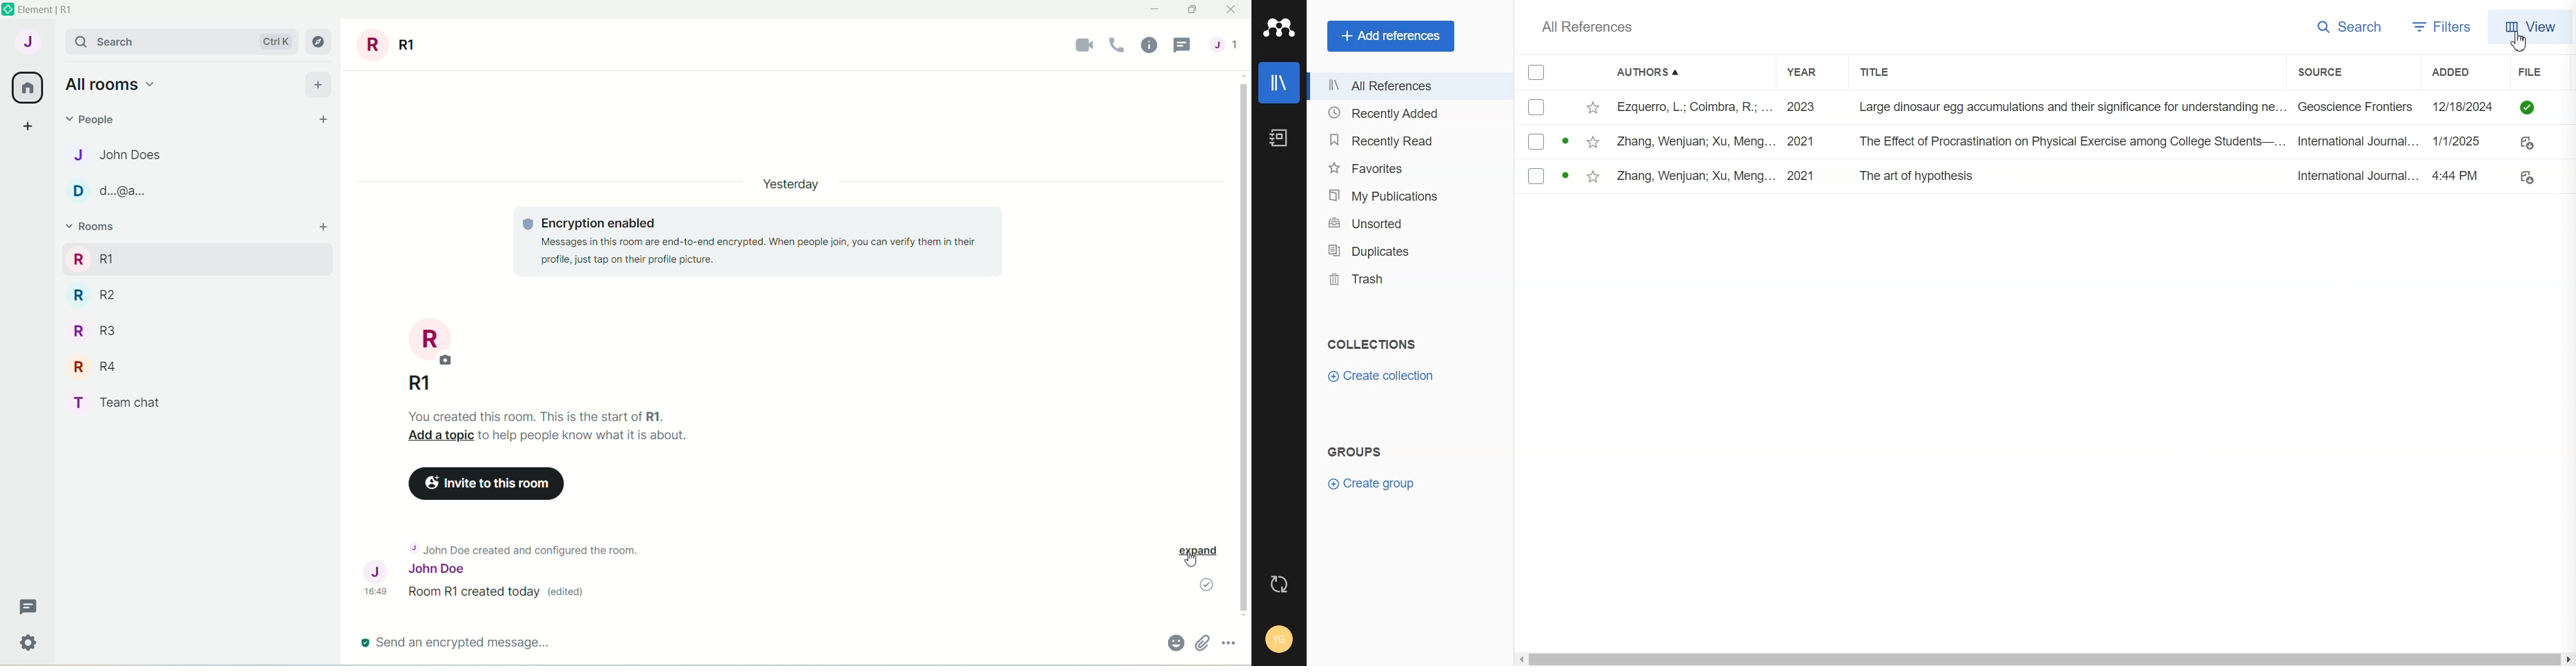 Image resolution: width=2576 pixels, height=672 pixels. What do you see at coordinates (1396, 112) in the screenshot?
I see `Recently Added` at bounding box center [1396, 112].